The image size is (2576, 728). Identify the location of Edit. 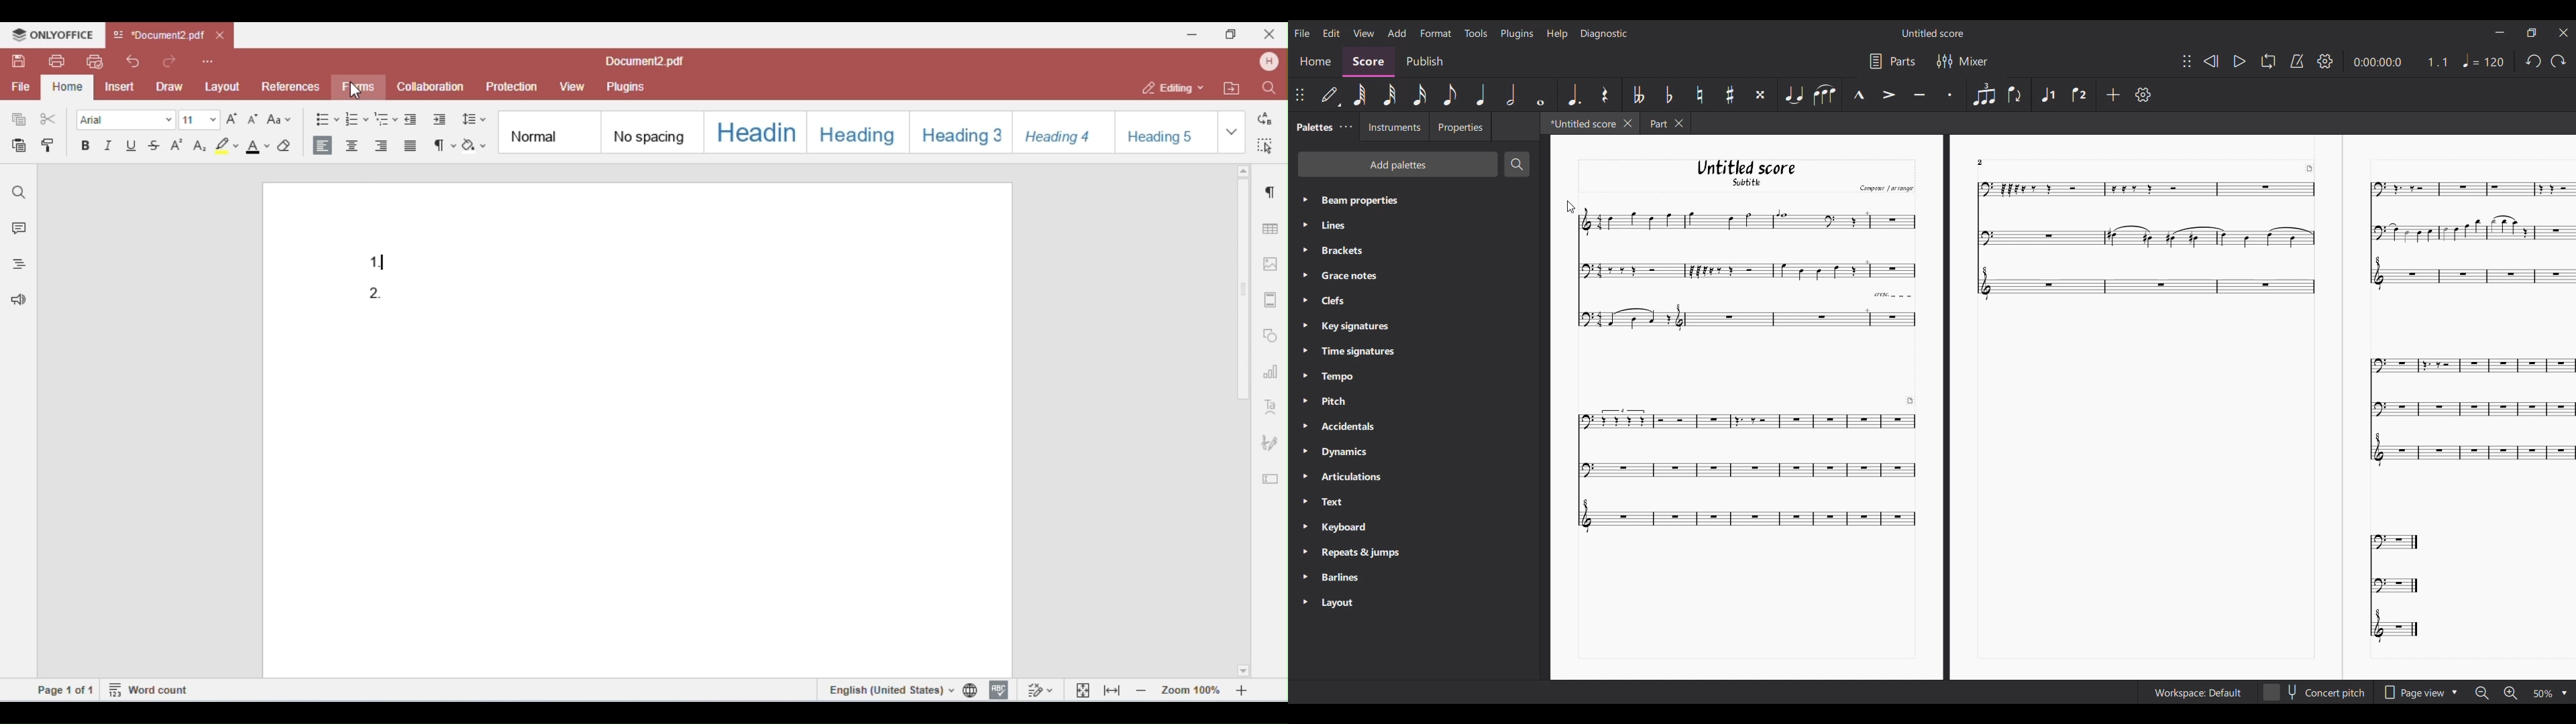
(1332, 33).